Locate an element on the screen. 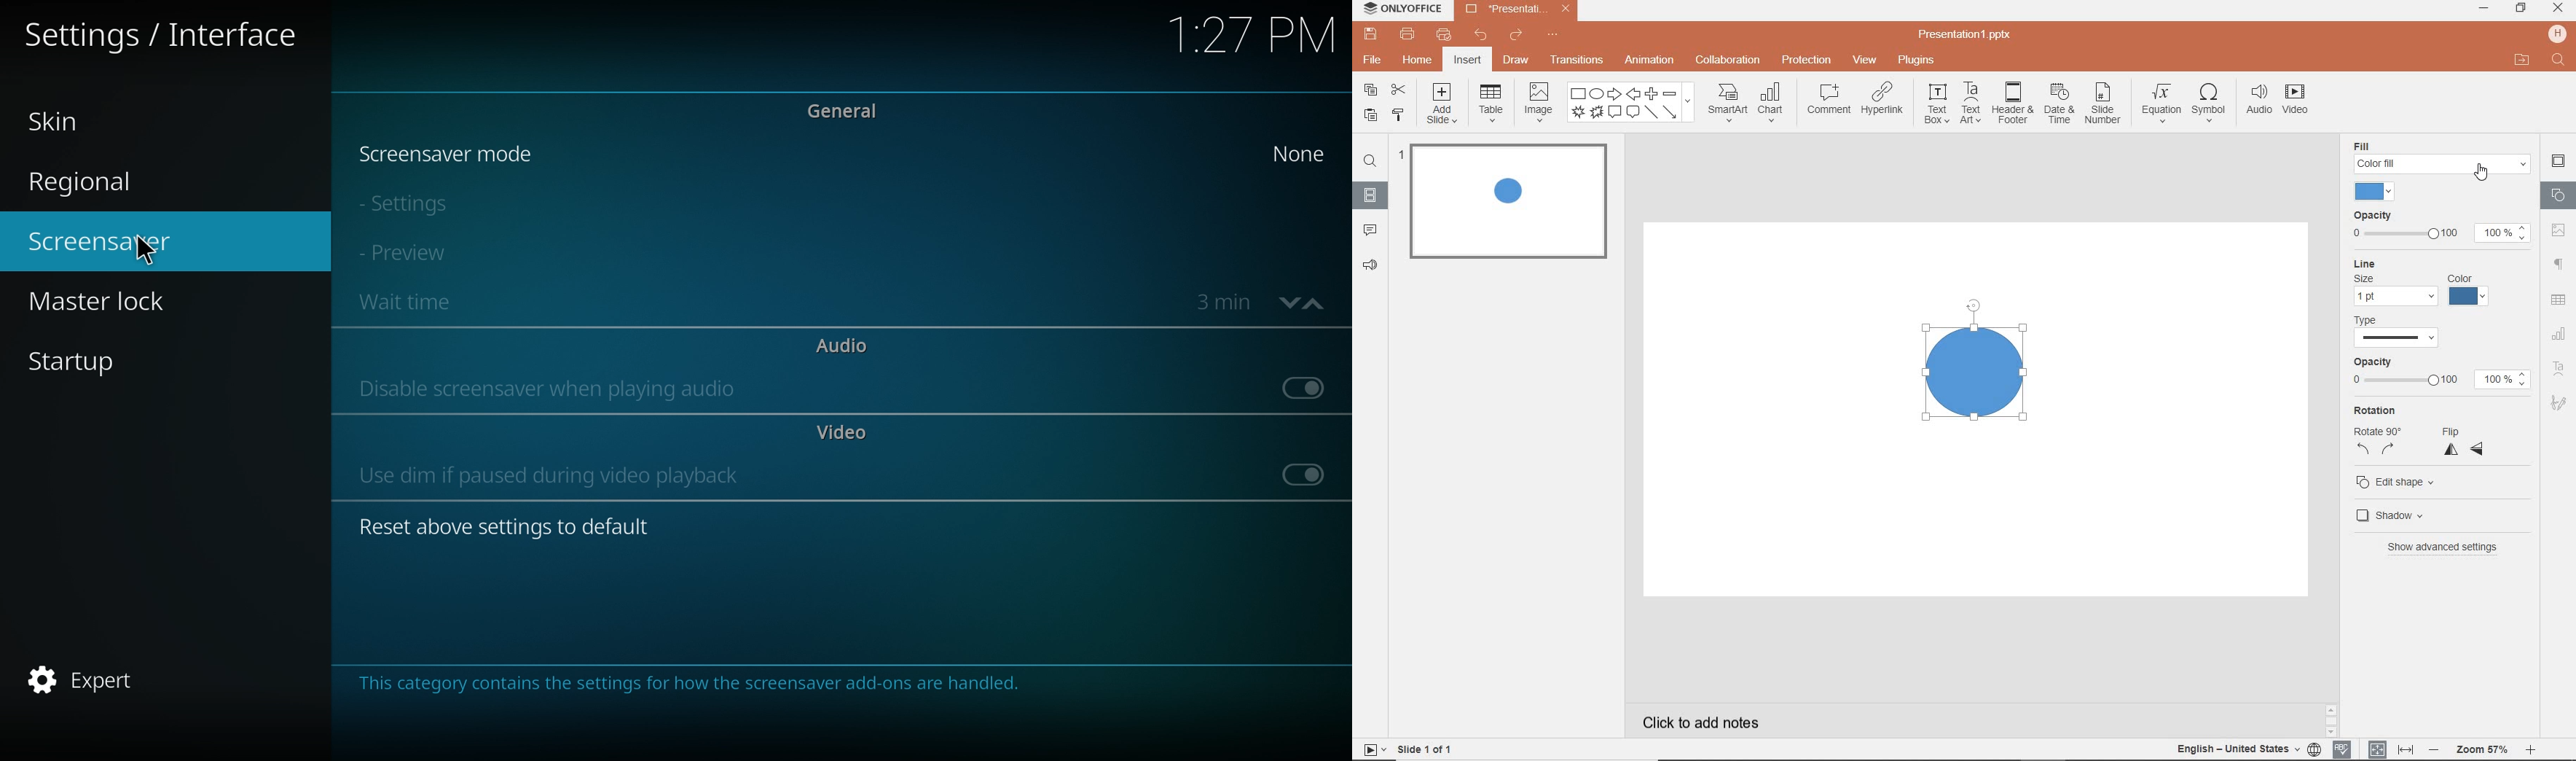 The image size is (2576, 784). animation is located at coordinates (1649, 61).